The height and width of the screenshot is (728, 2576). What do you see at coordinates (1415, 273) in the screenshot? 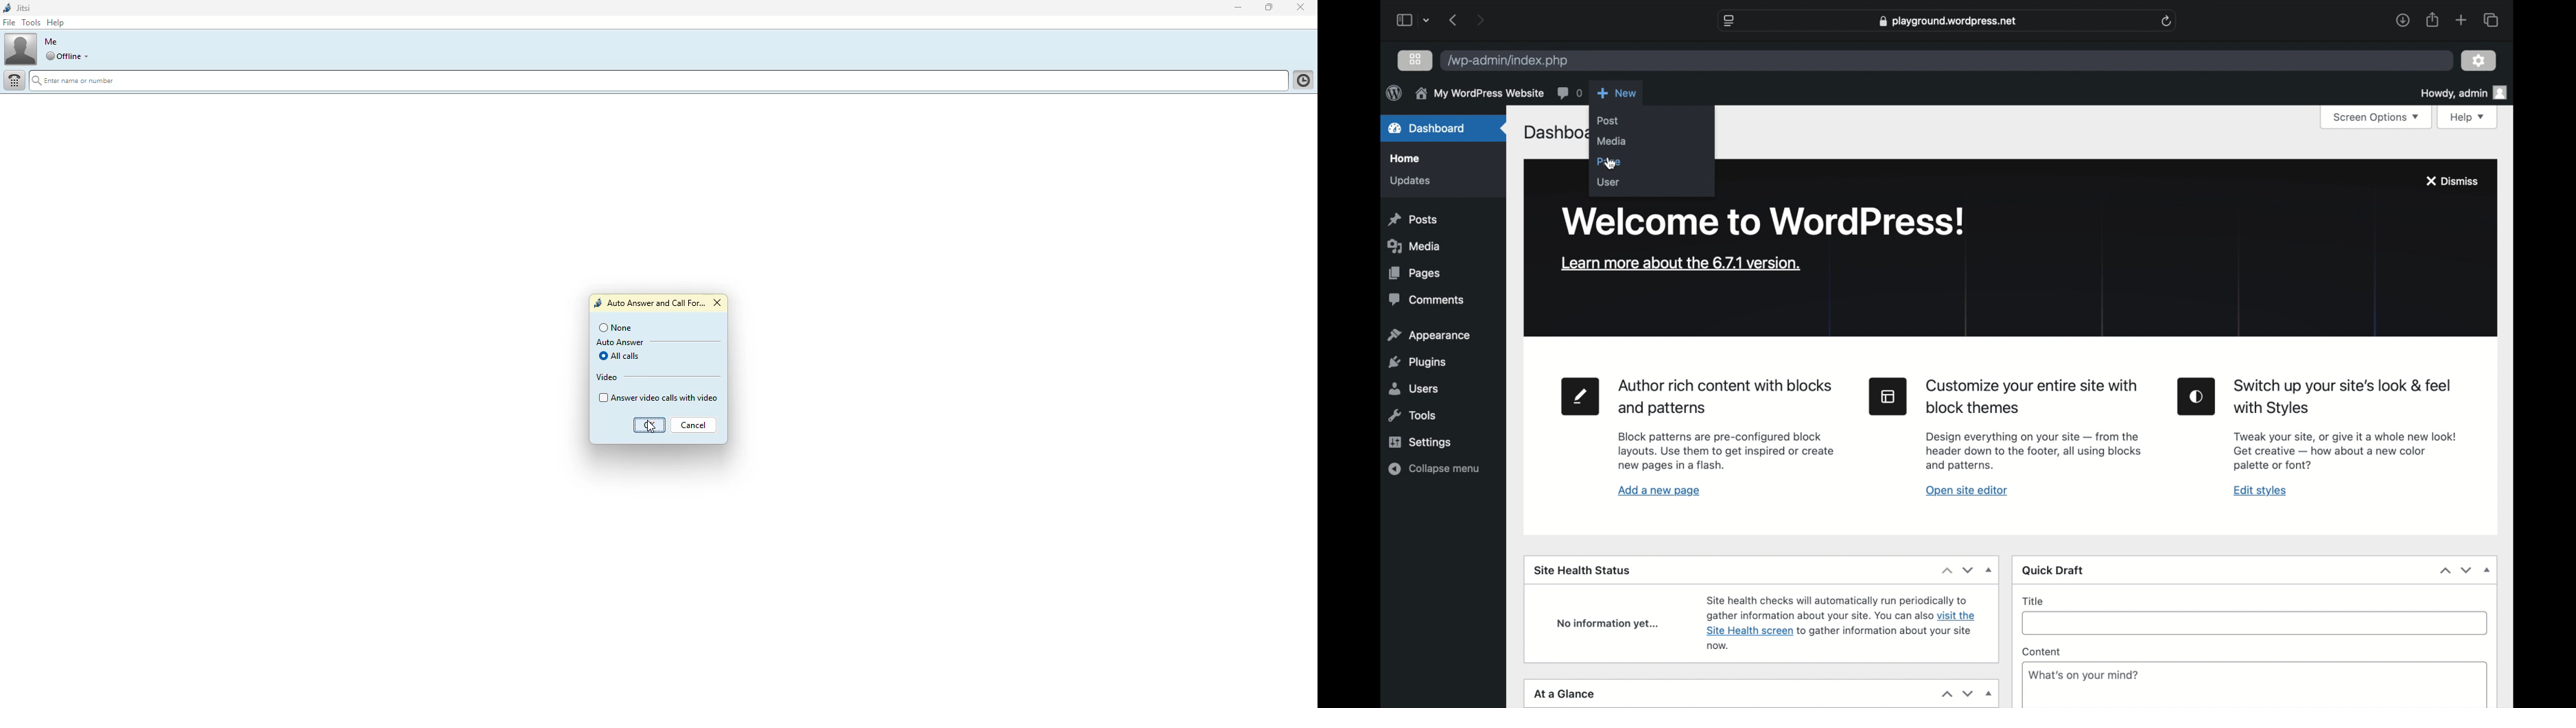
I see `pages` at bounding box center [1415, 273].